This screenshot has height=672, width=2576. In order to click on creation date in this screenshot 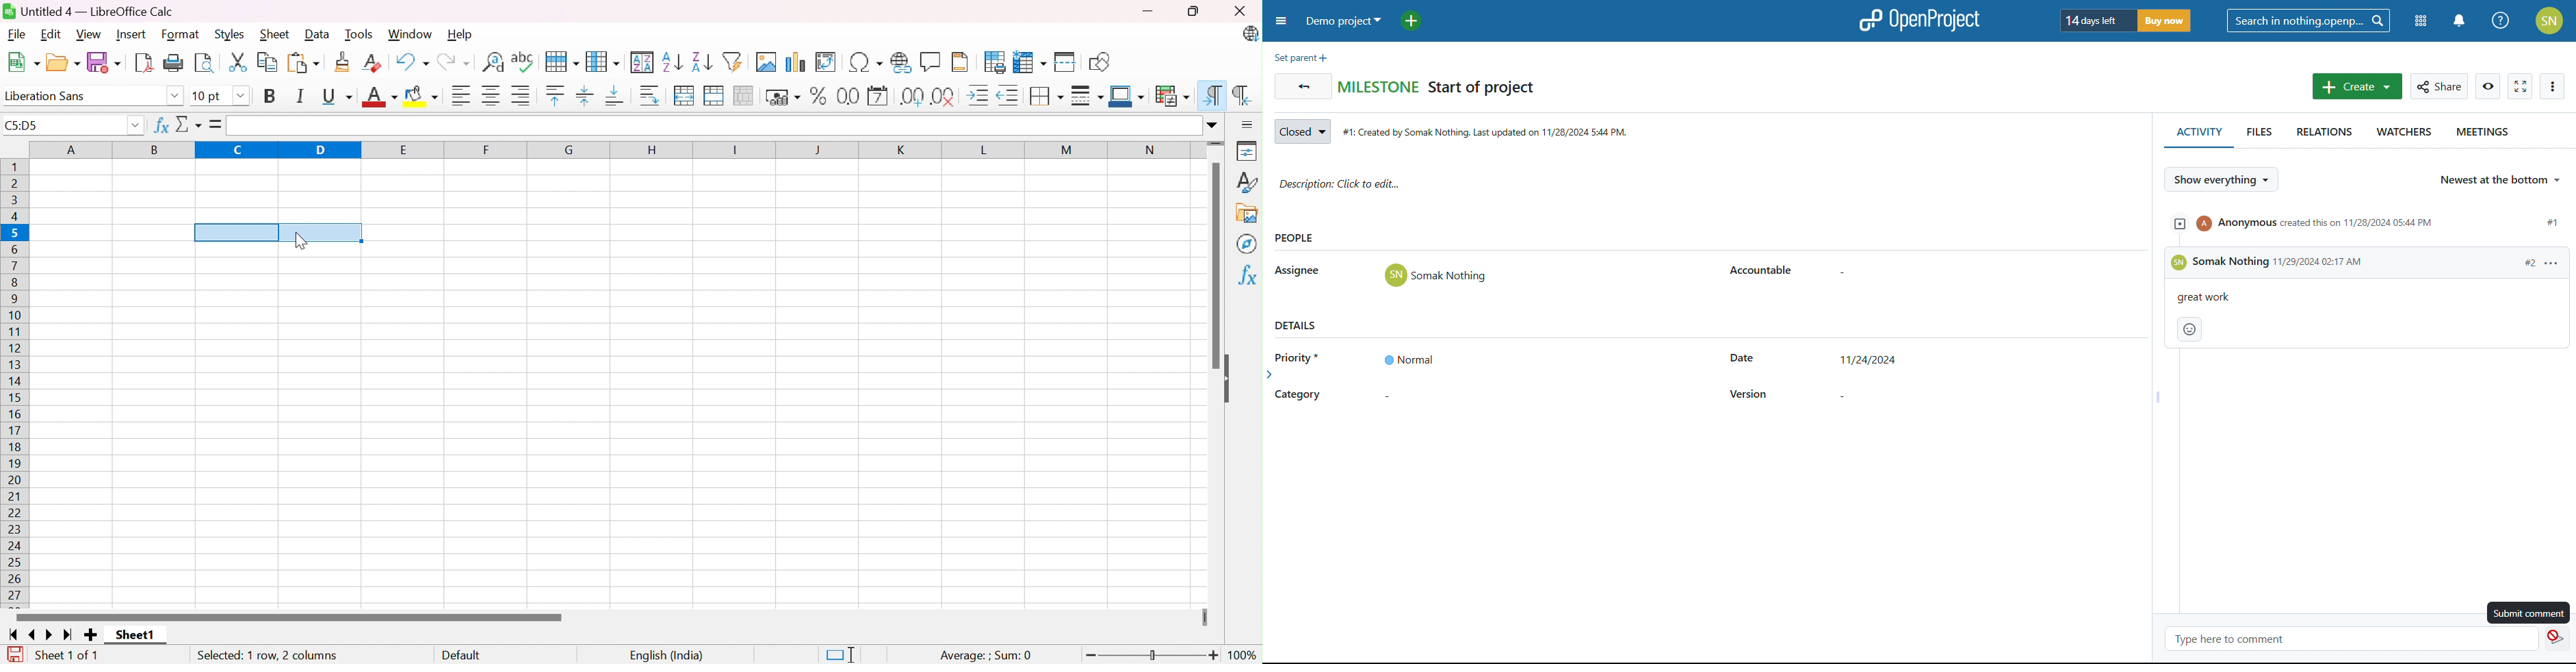, I will do `click(1489, 133)`.